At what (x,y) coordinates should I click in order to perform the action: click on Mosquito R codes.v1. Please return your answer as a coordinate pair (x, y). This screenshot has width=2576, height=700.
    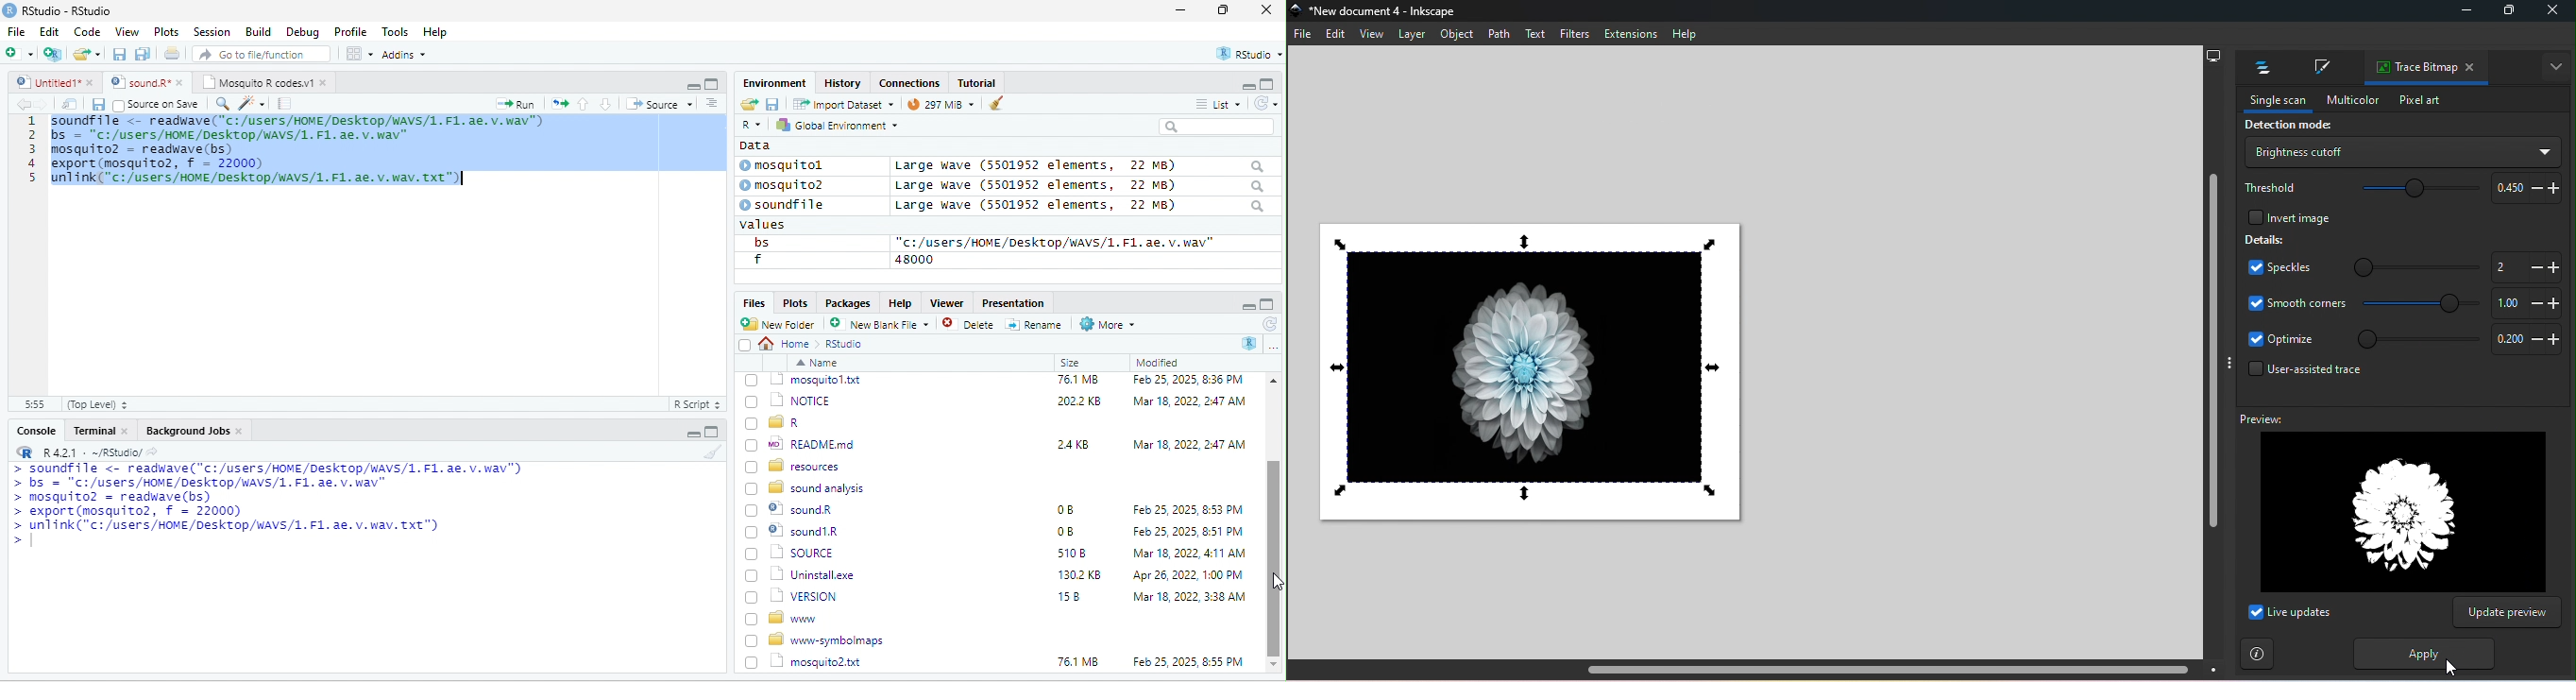
    Looking at the image, I should click on (261, 82).